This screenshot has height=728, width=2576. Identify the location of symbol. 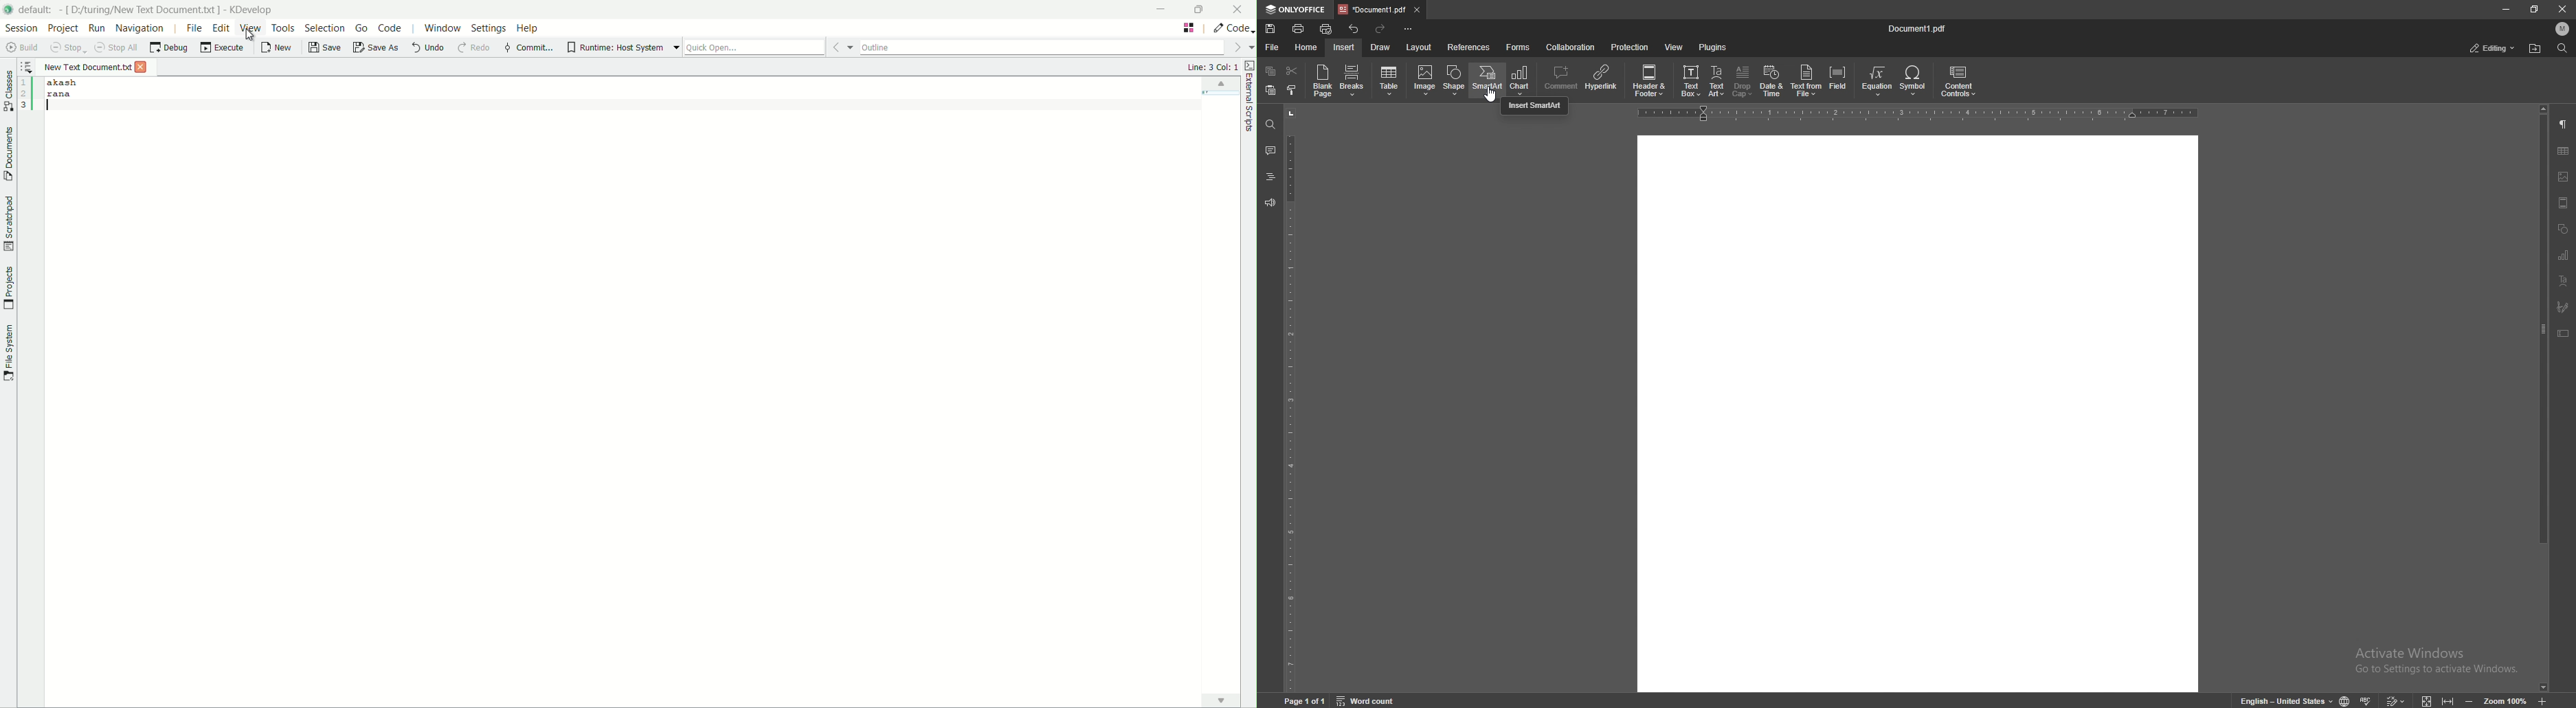
(1914, 80).